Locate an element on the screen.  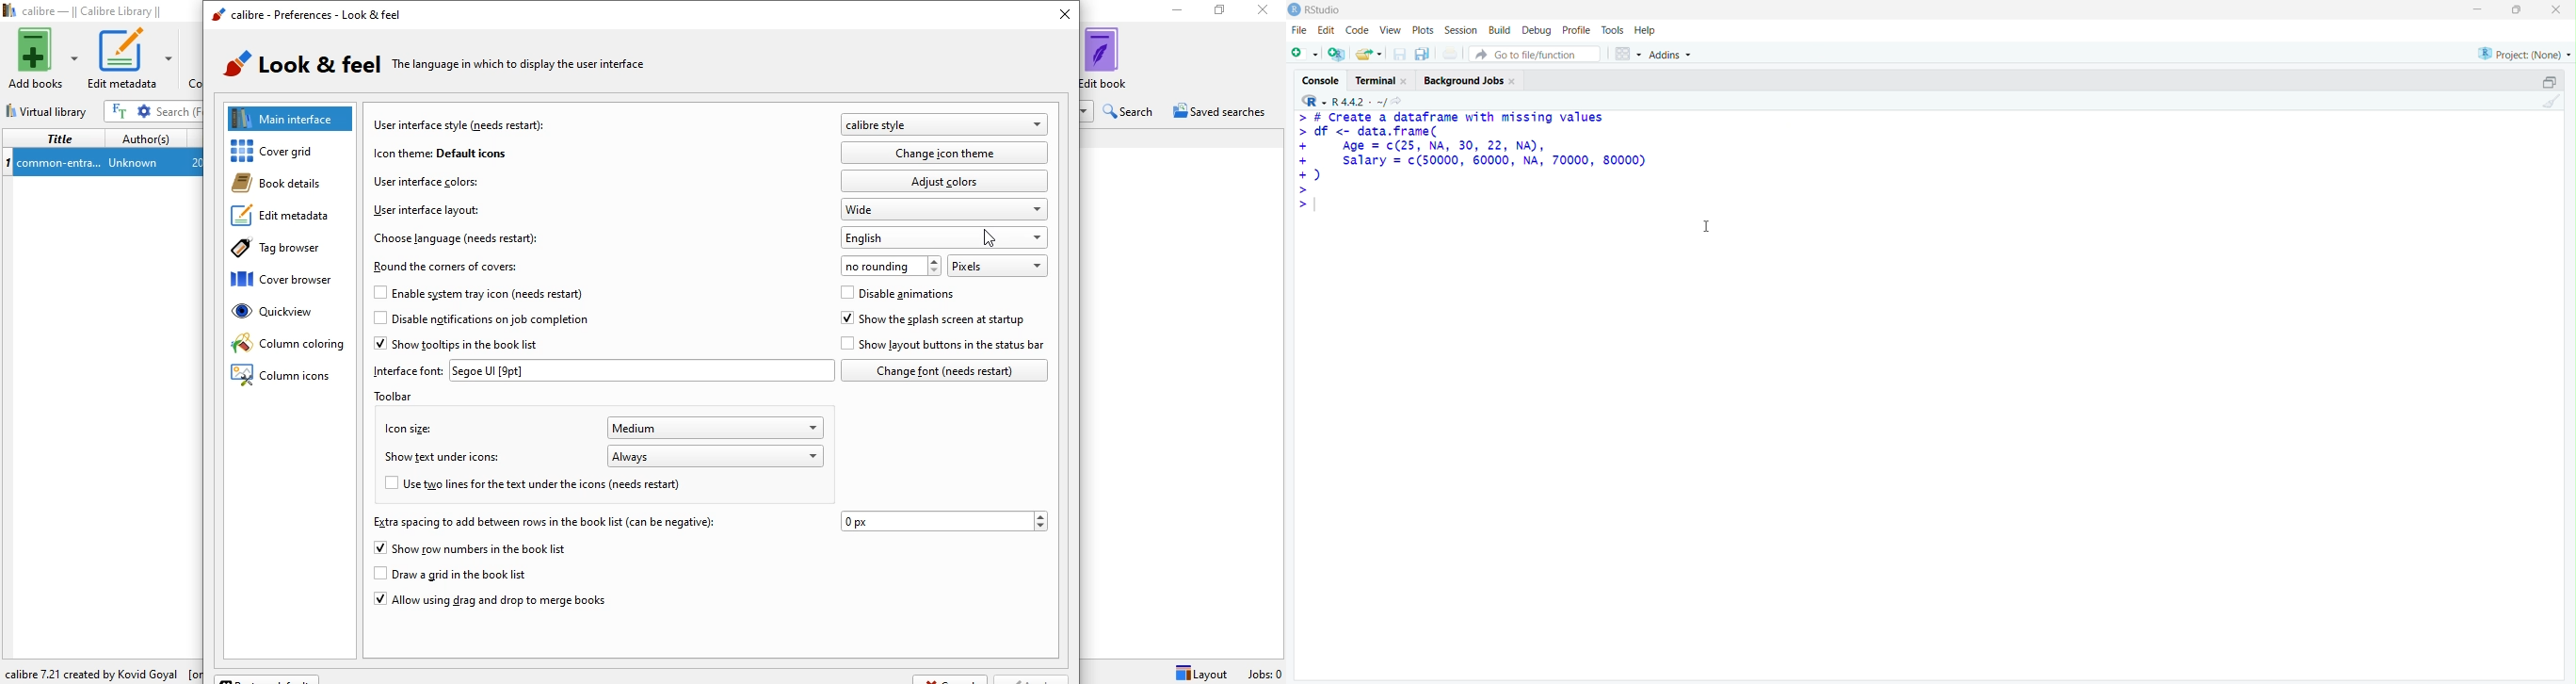
Clear Console (Ctrl + L) is located at coordinates (2550, 103).